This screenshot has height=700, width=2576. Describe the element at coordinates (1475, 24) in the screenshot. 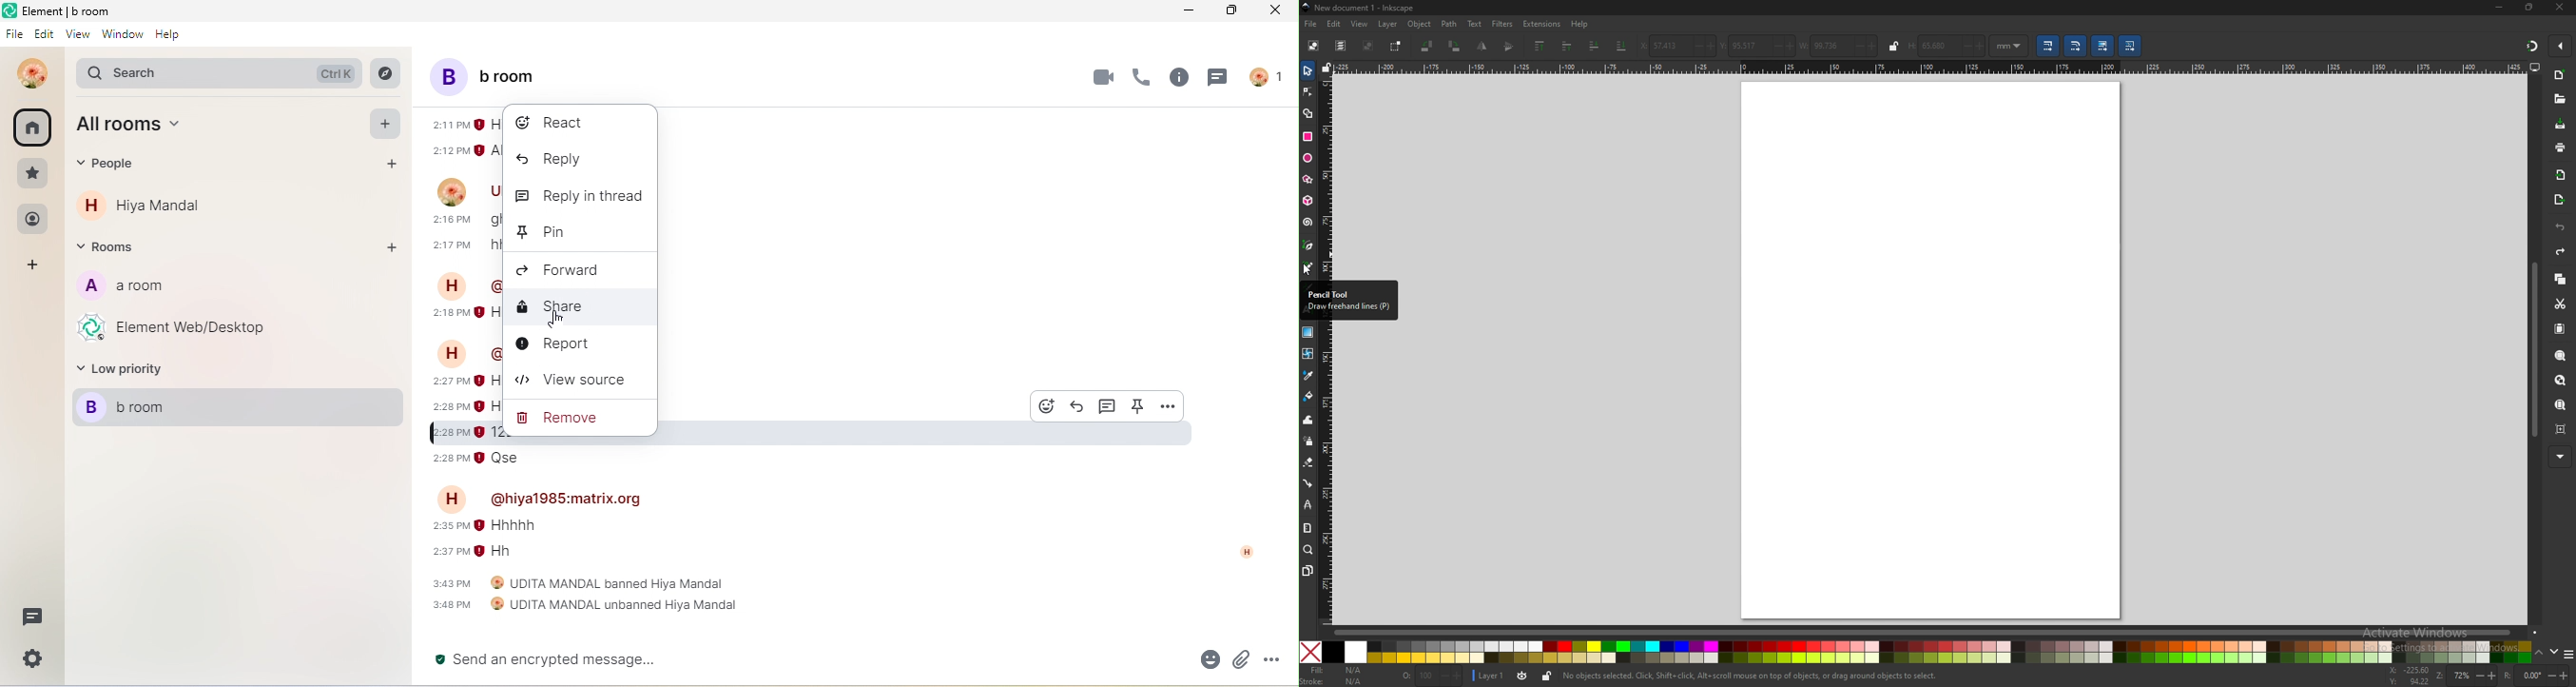

I see `text` at that location.